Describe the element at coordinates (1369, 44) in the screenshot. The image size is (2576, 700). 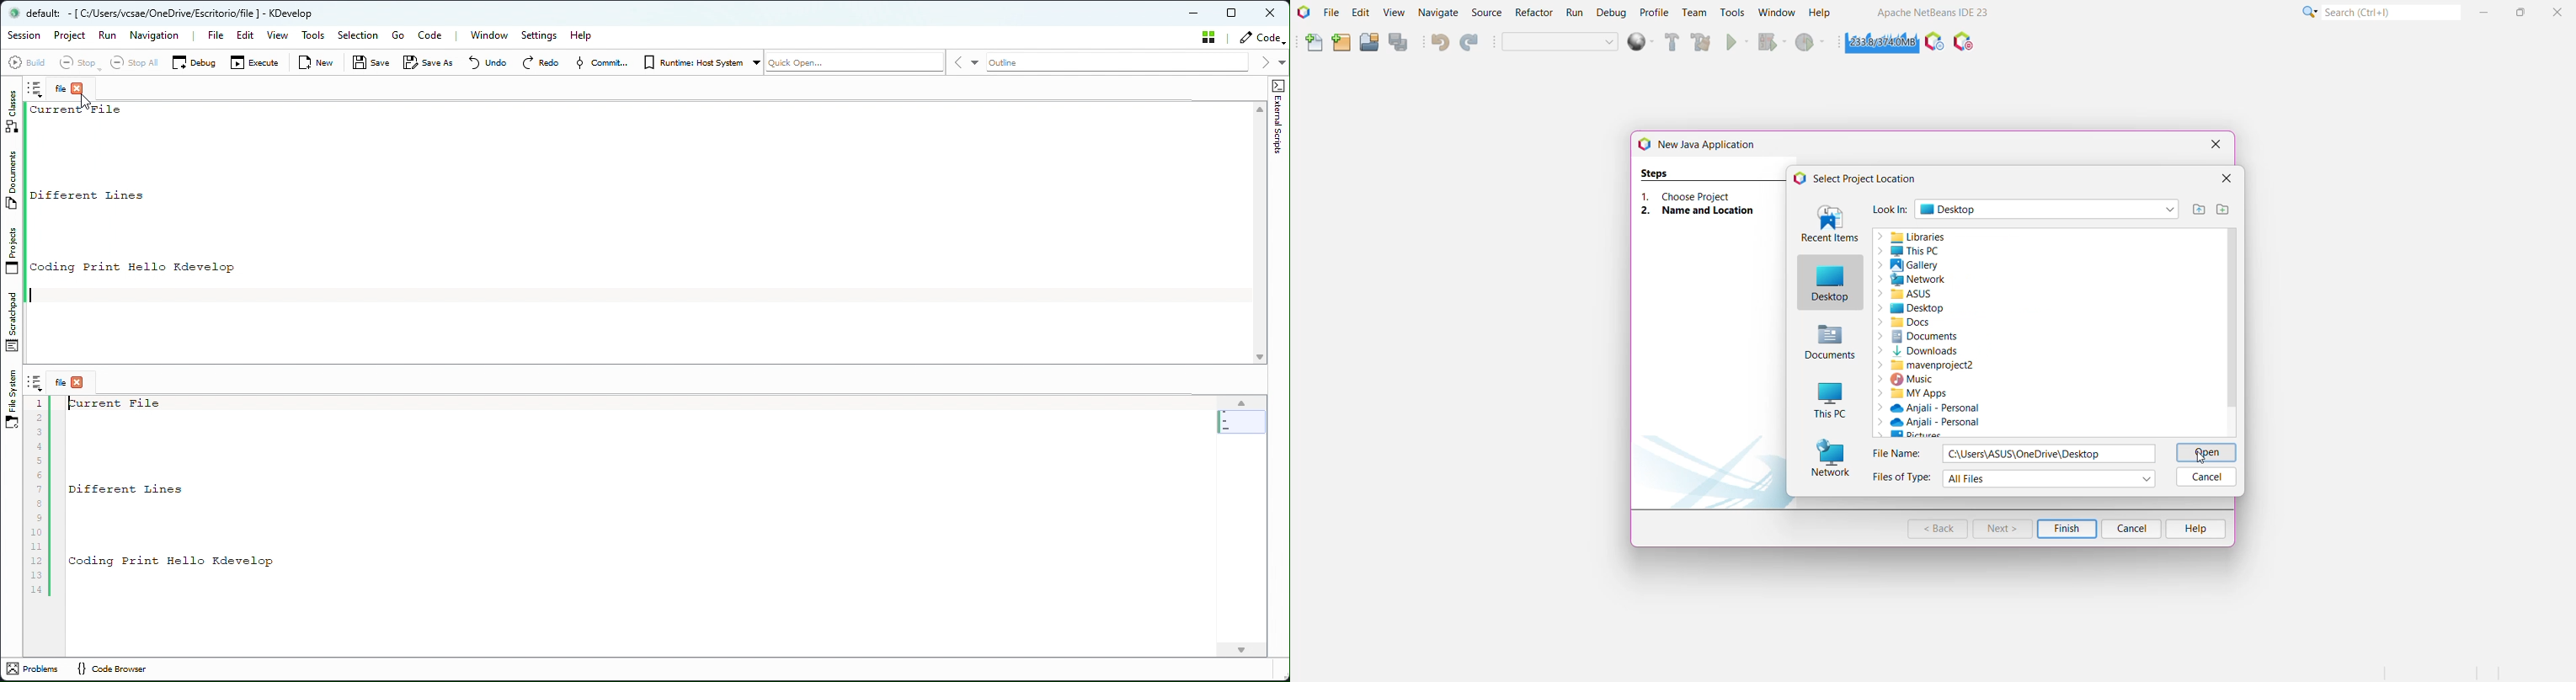
I see `Open Project` at that location.